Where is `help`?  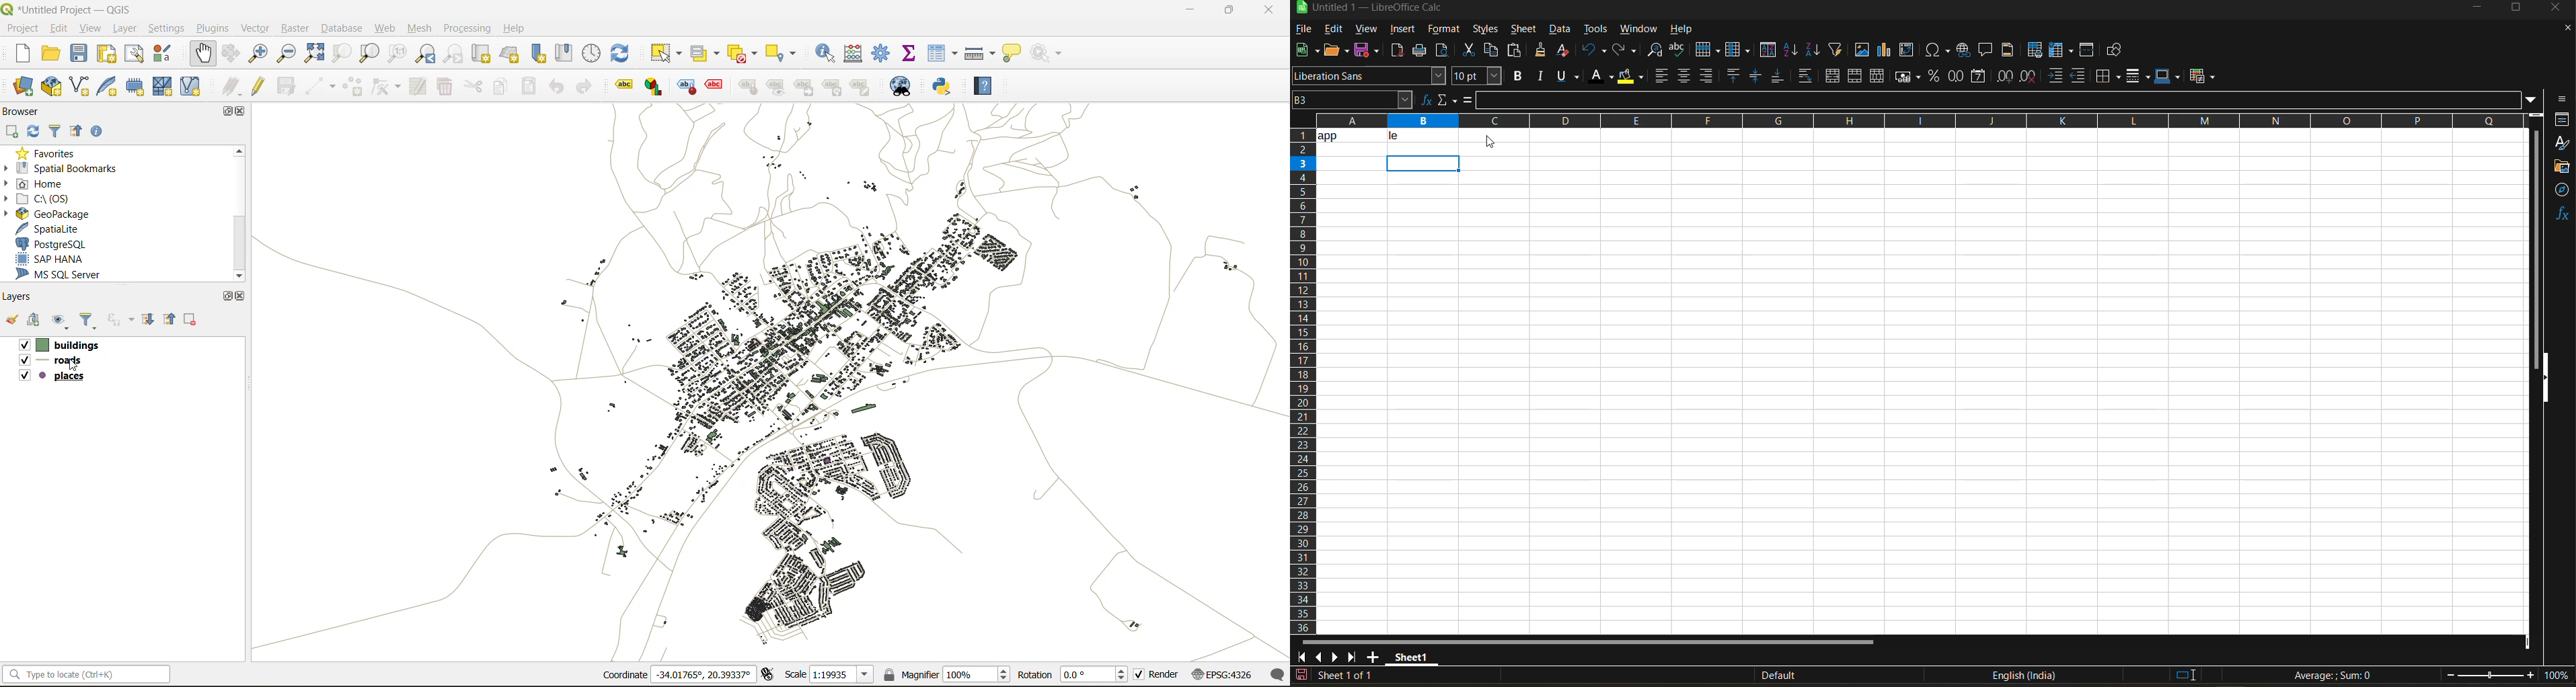
help is located at coordinates (1684, 29).